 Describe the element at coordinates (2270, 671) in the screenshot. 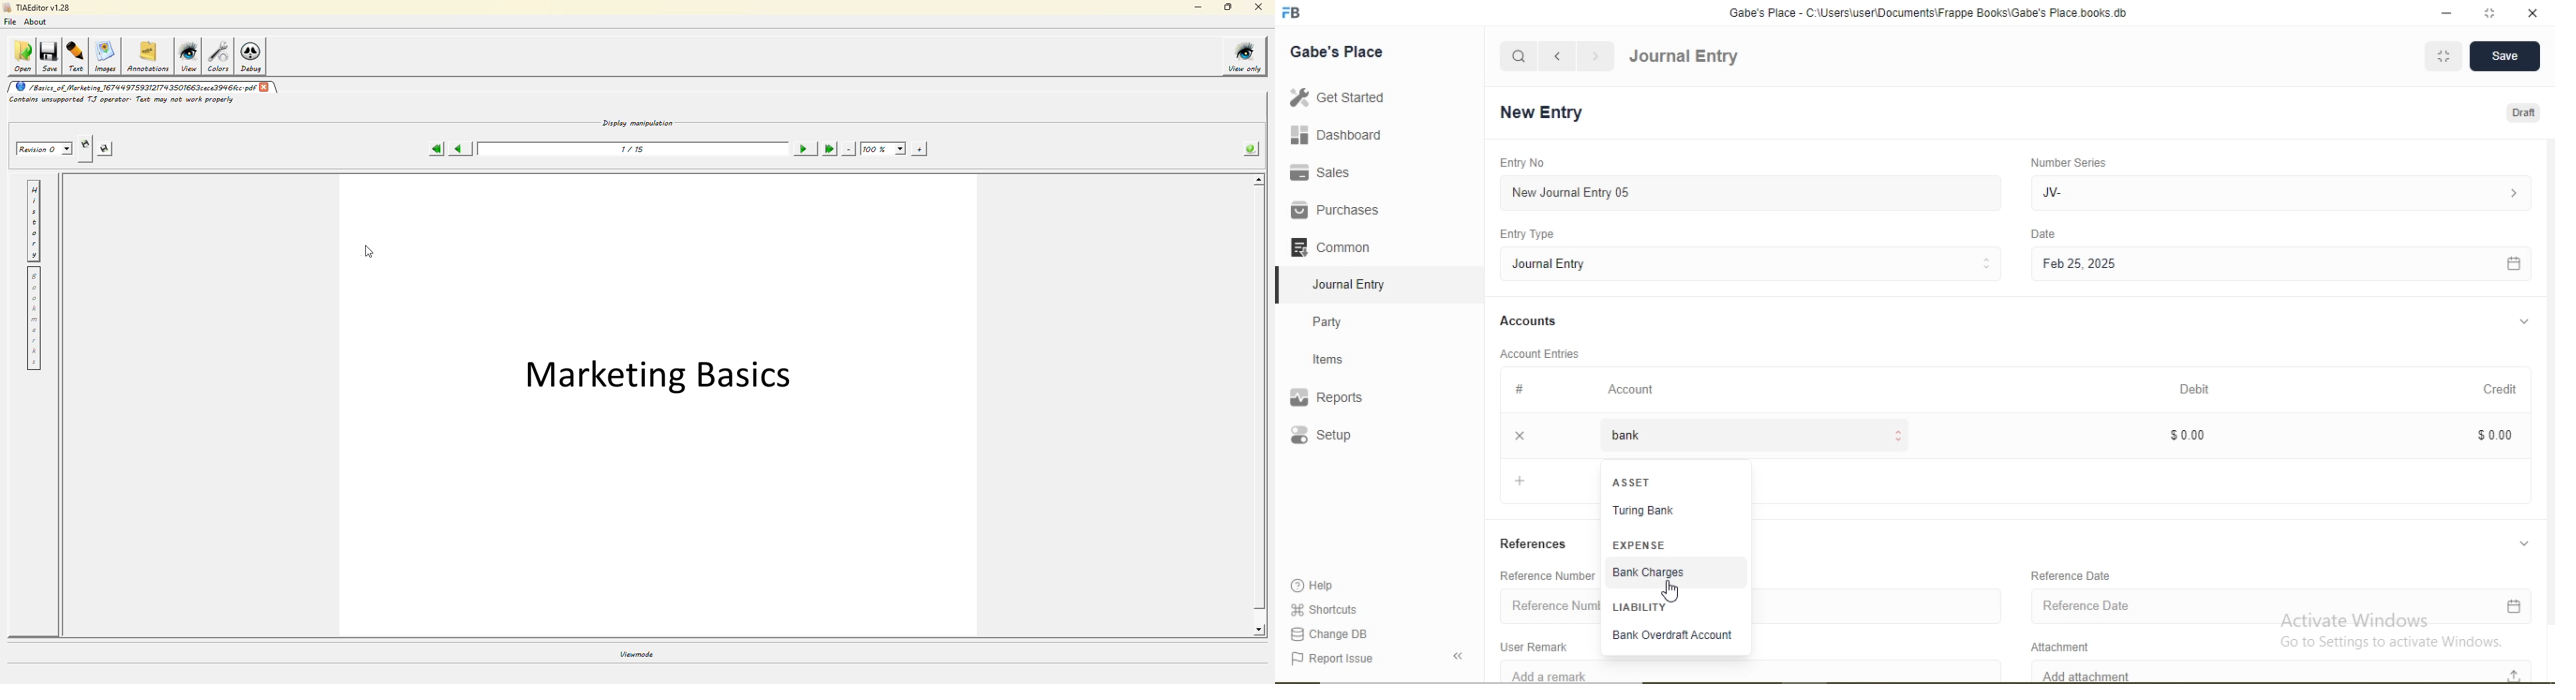

I see `Add attachment` at that location.